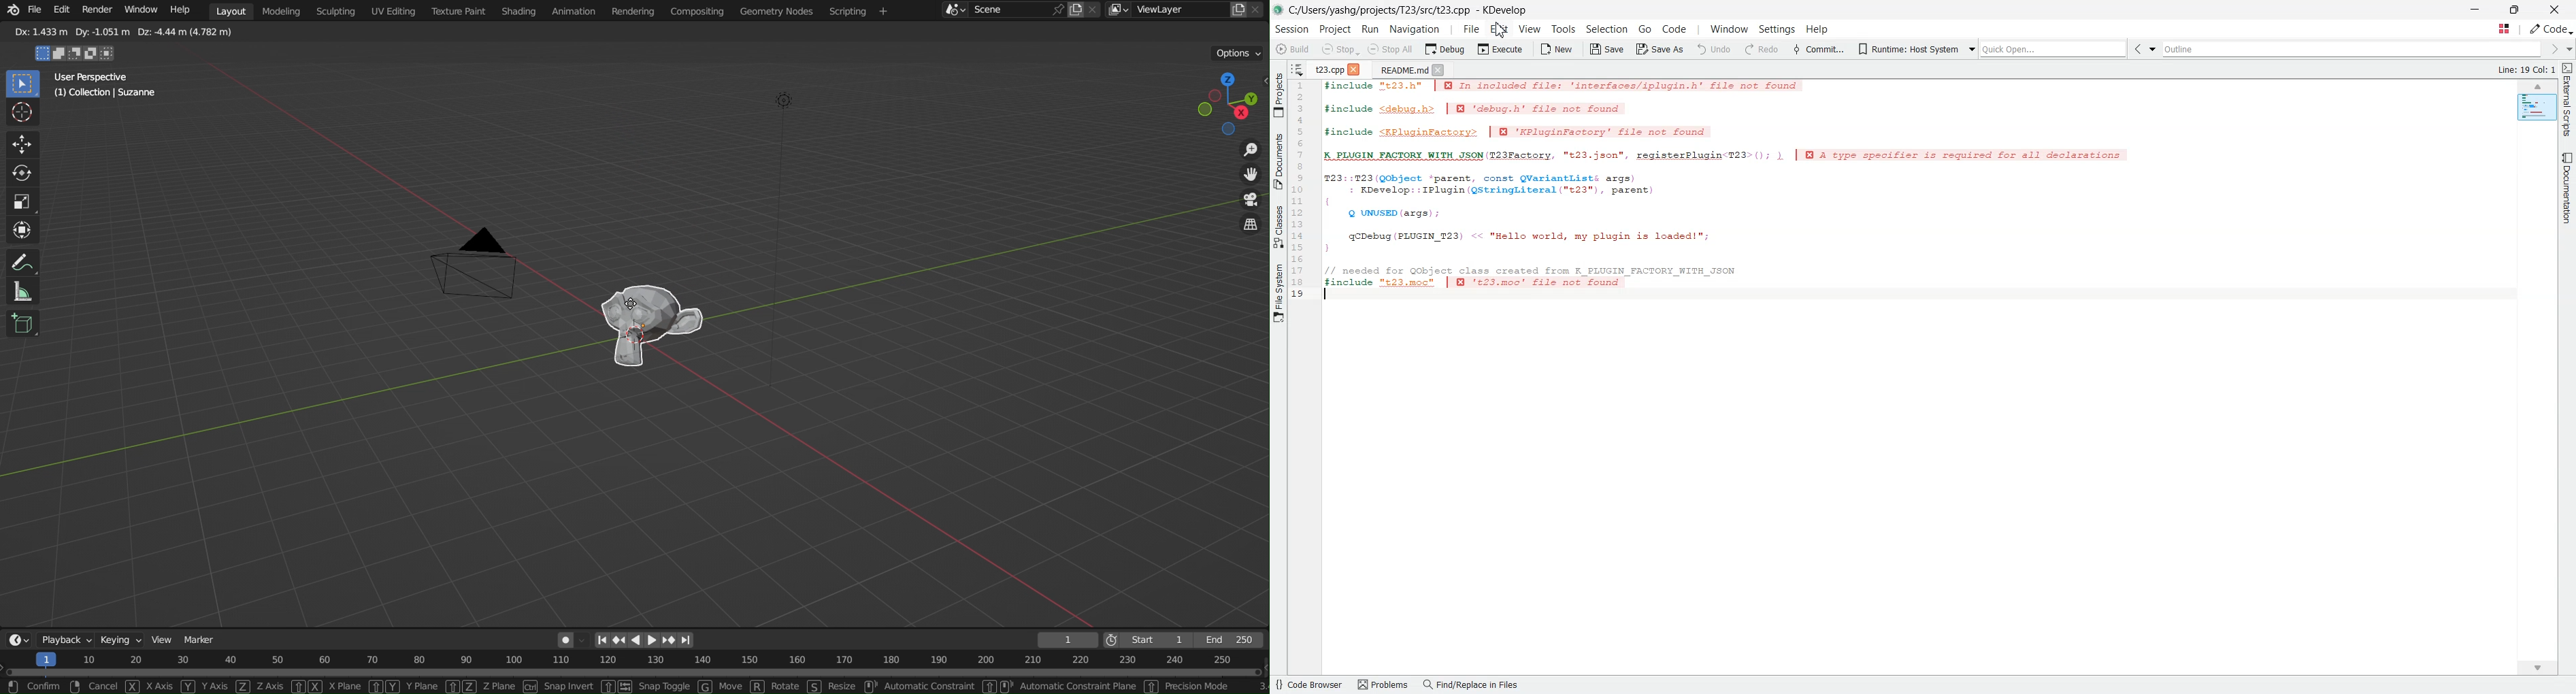 This screenshot has width=2576, height=700. Describe the element at coordinates (23, 83) in the screenshot. I see `Select Box` at that location.